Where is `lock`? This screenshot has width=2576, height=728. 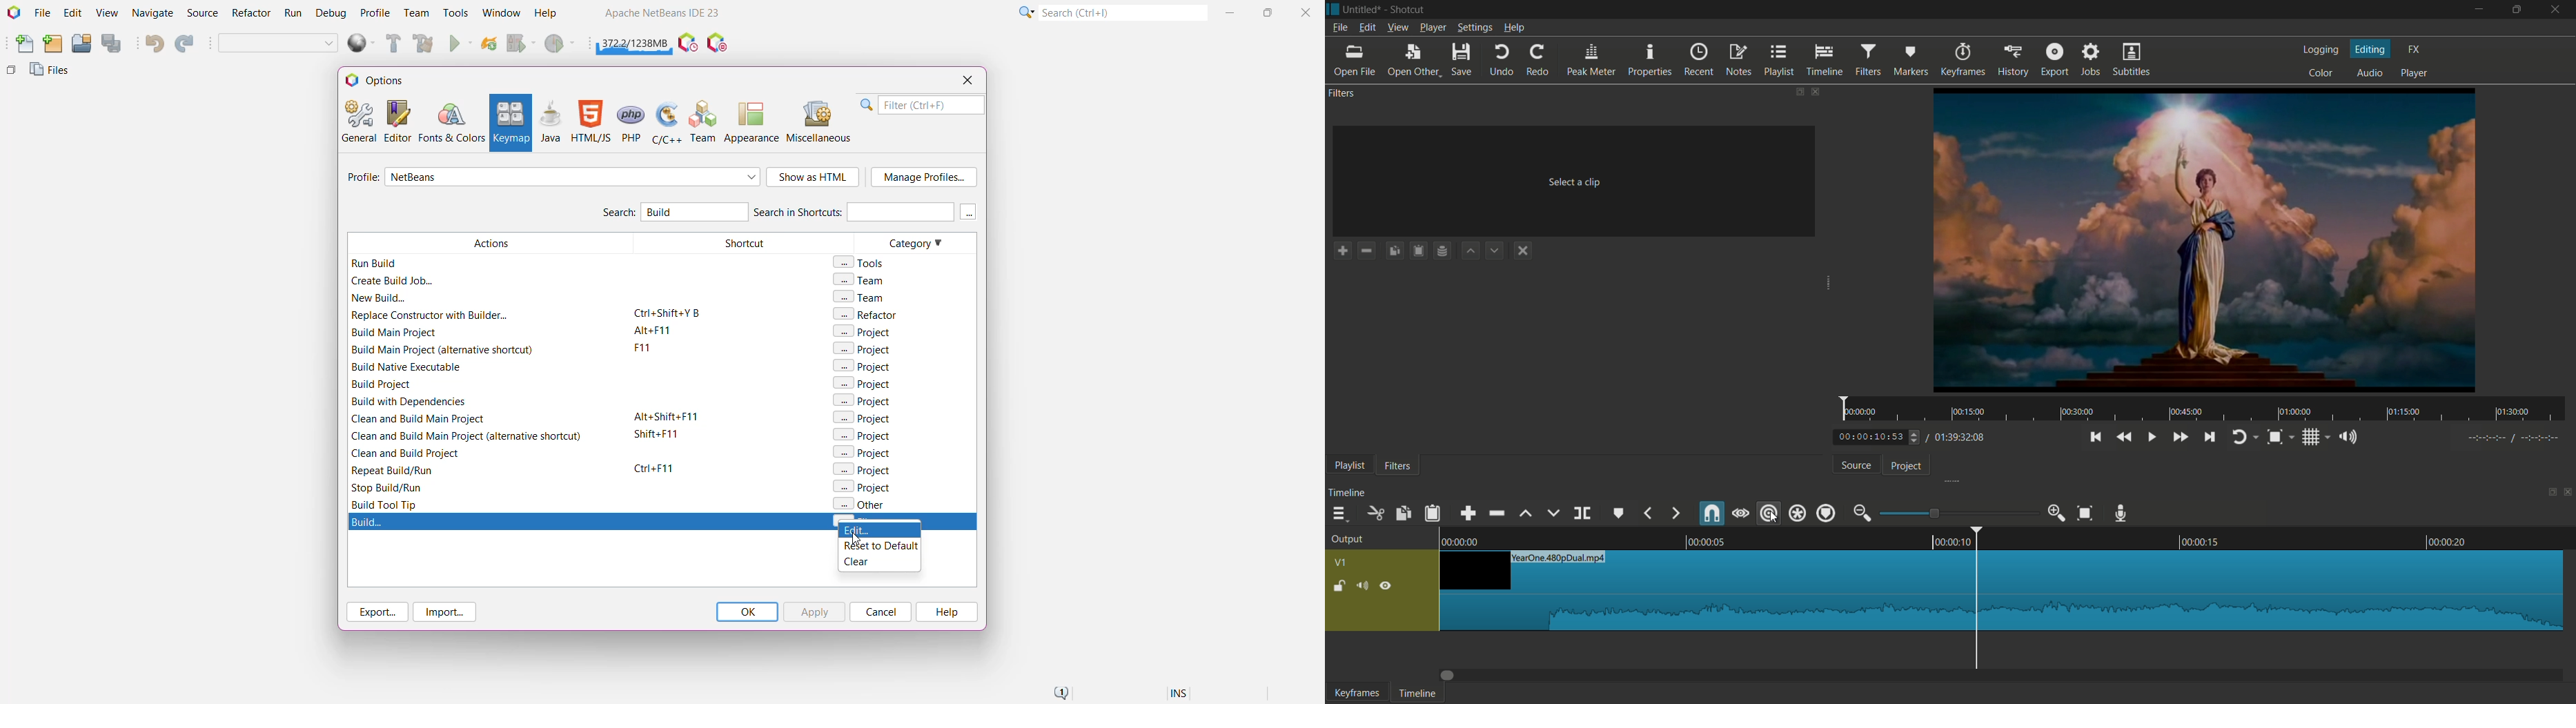 lock is located at coordinates (1337, 587).